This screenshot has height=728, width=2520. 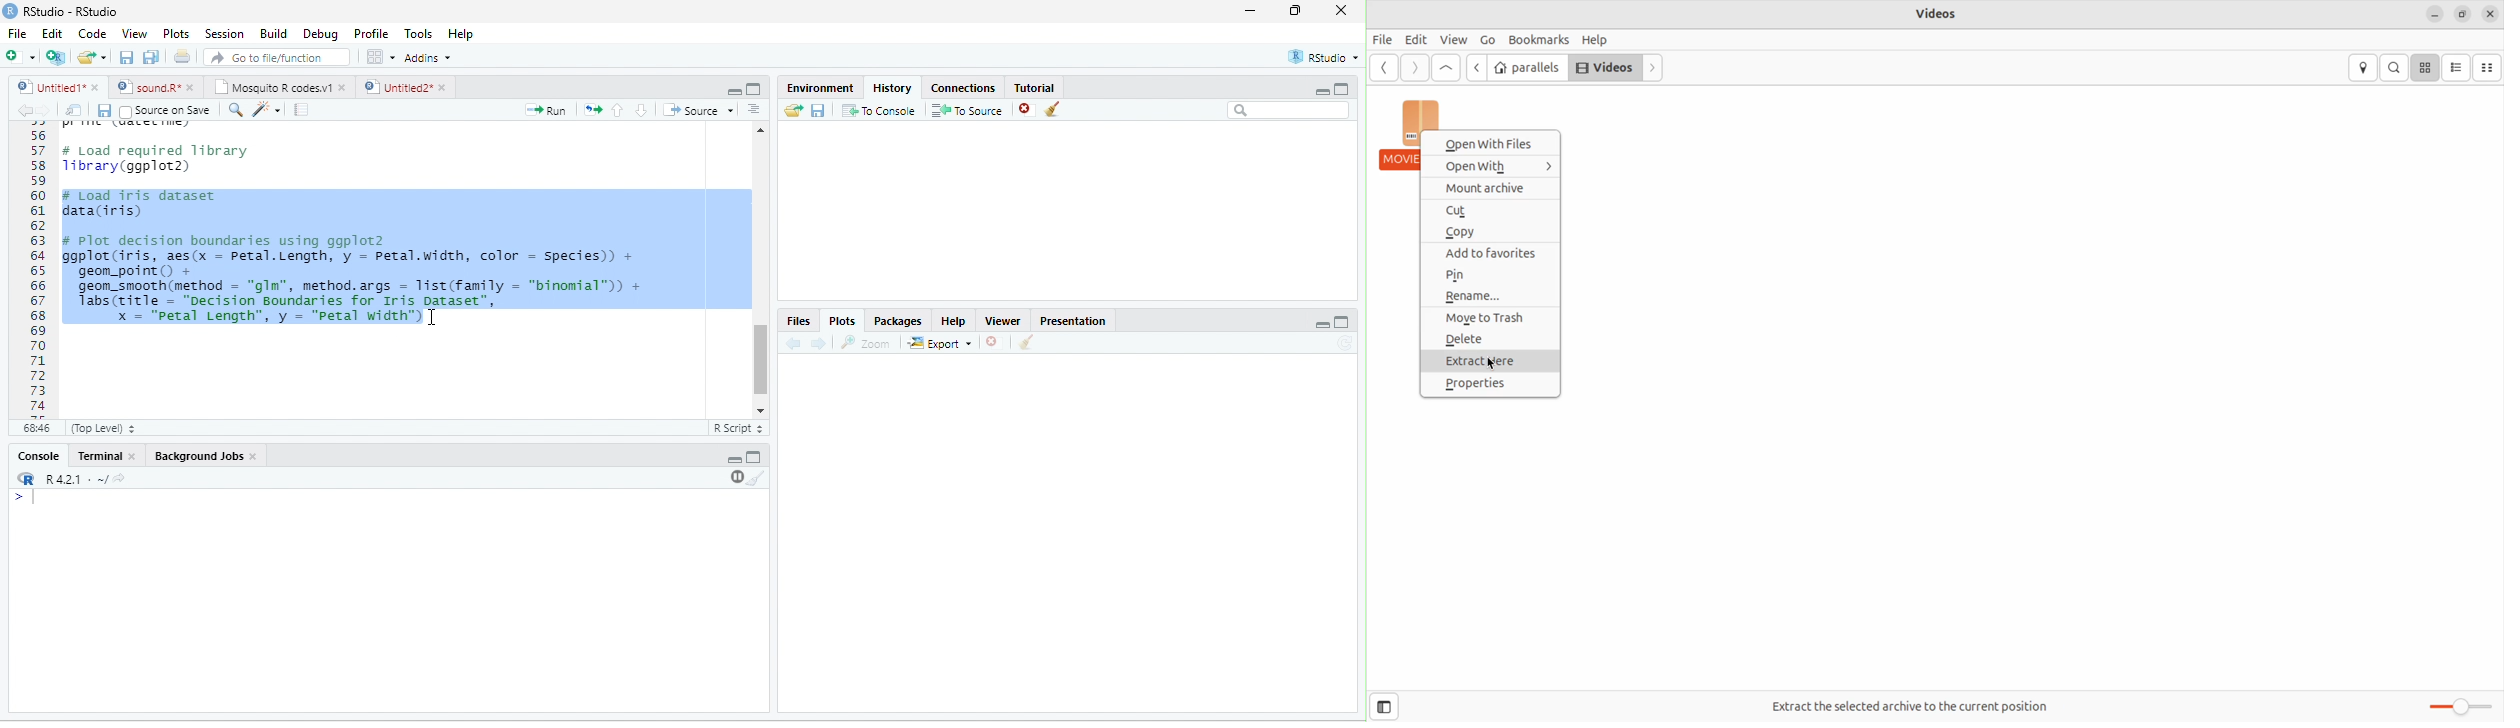 I want to click on Mosquito R codes.v1, so click(x=271, y=87).